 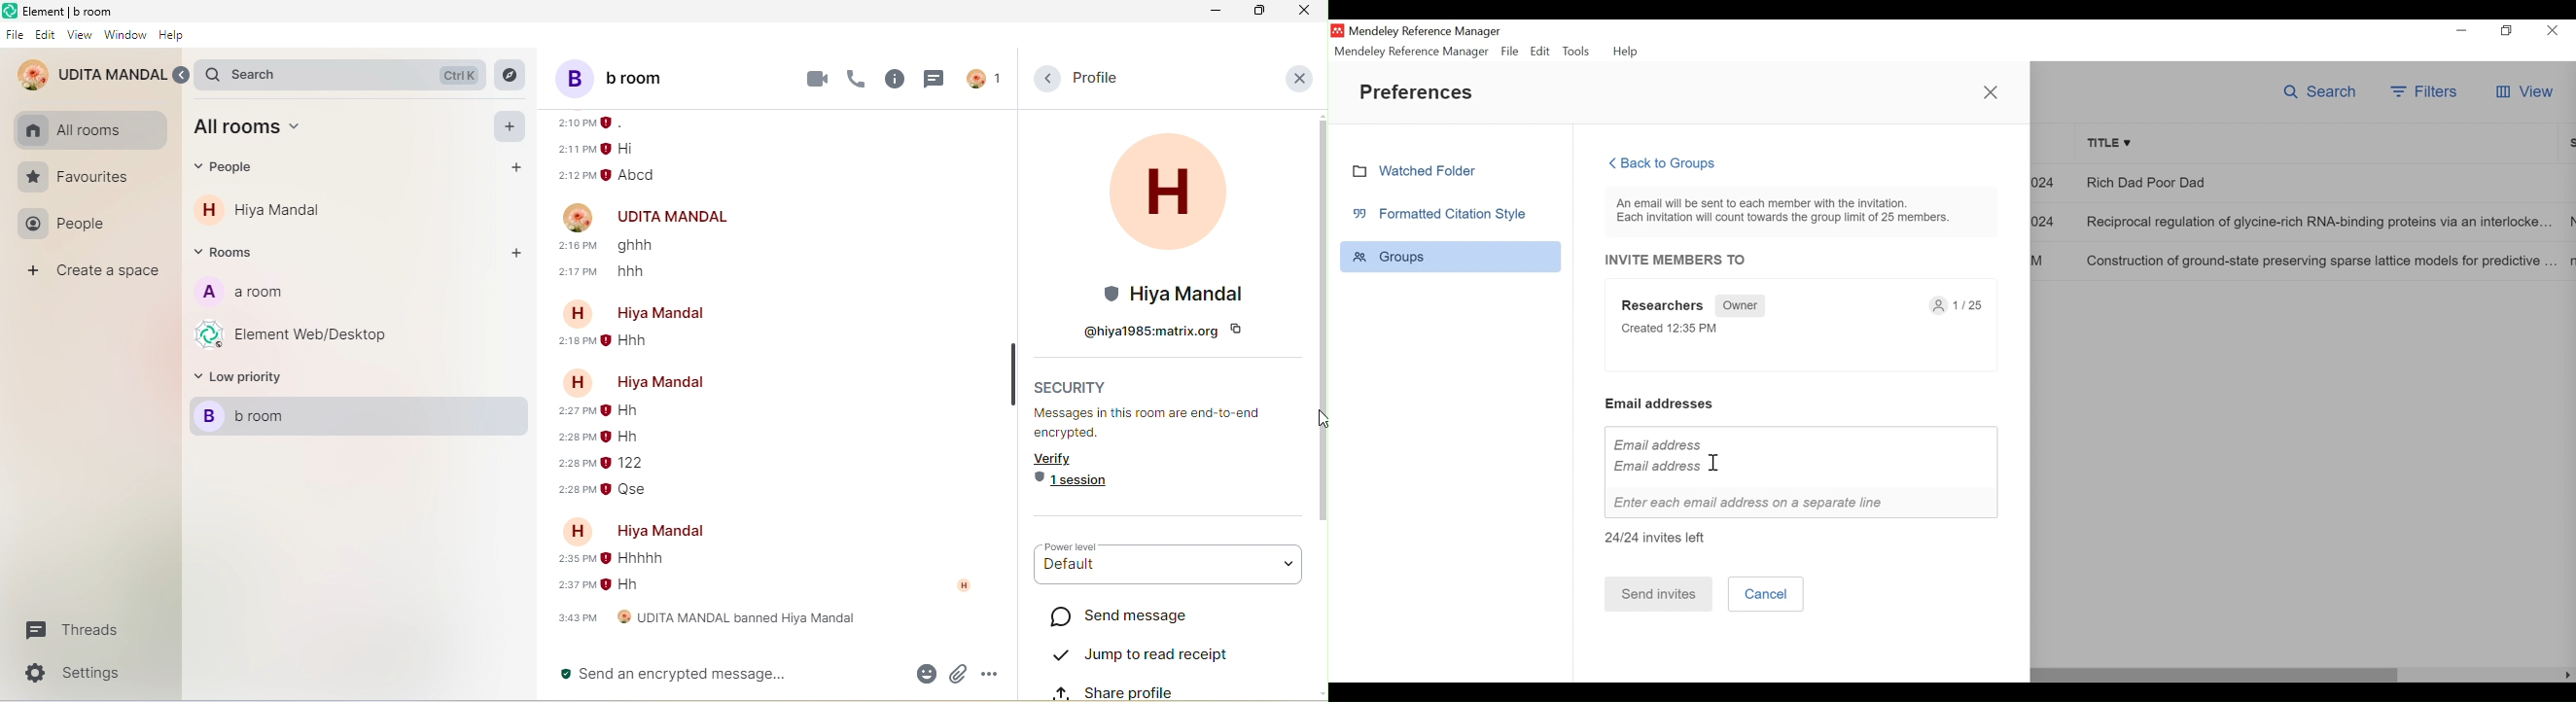 I want to click on hhhhh-older message of hiya mandal, so click(x=636, y=559).